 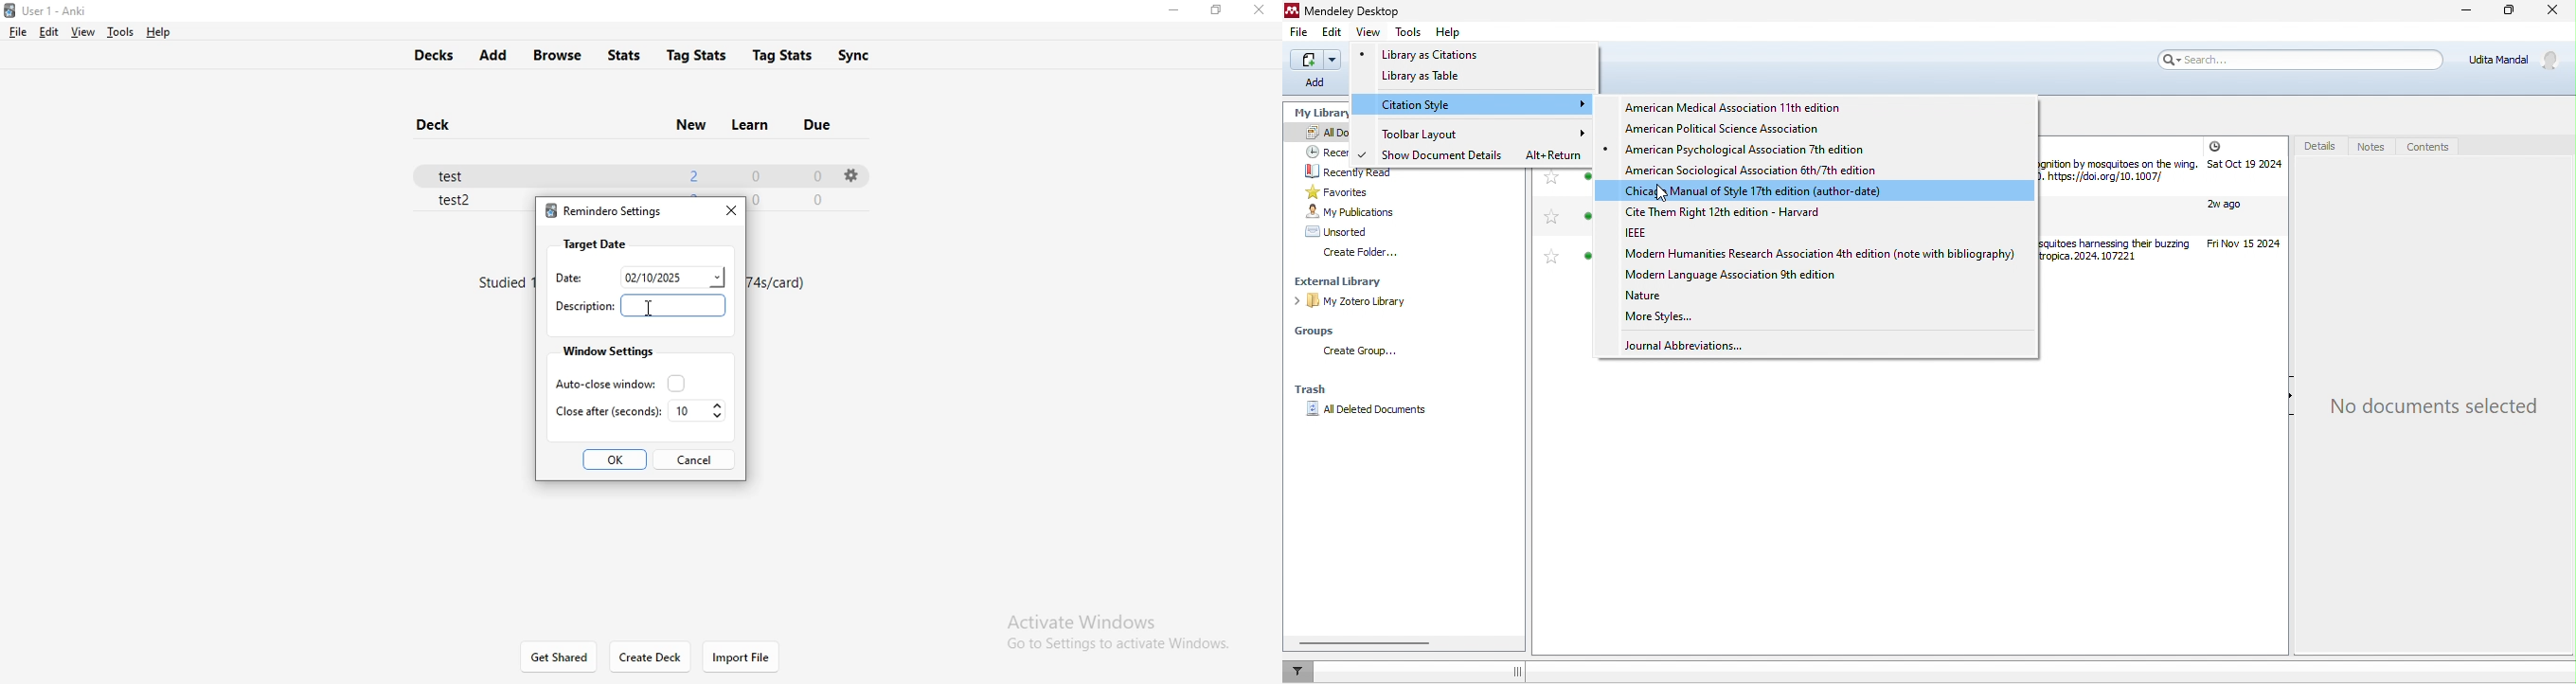 I want to click on target date, so click(x=595, y=243).